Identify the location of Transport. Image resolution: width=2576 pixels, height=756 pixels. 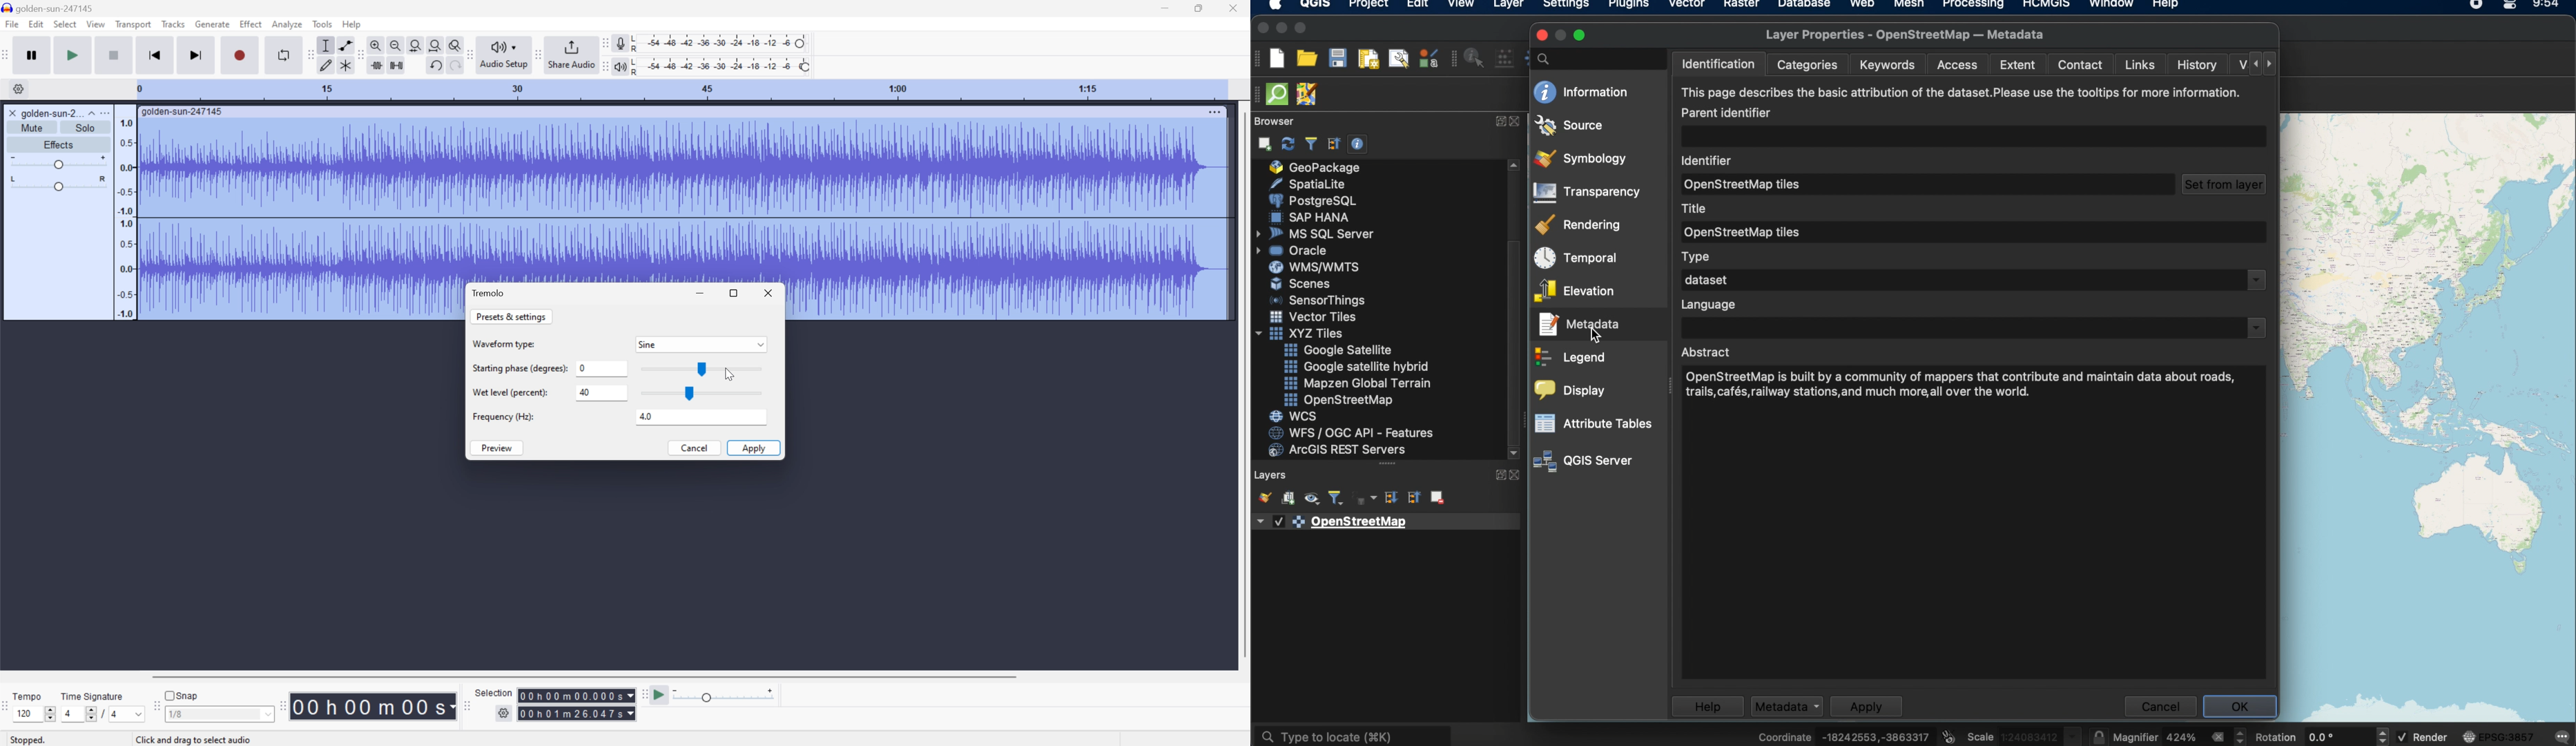
(133, 23).